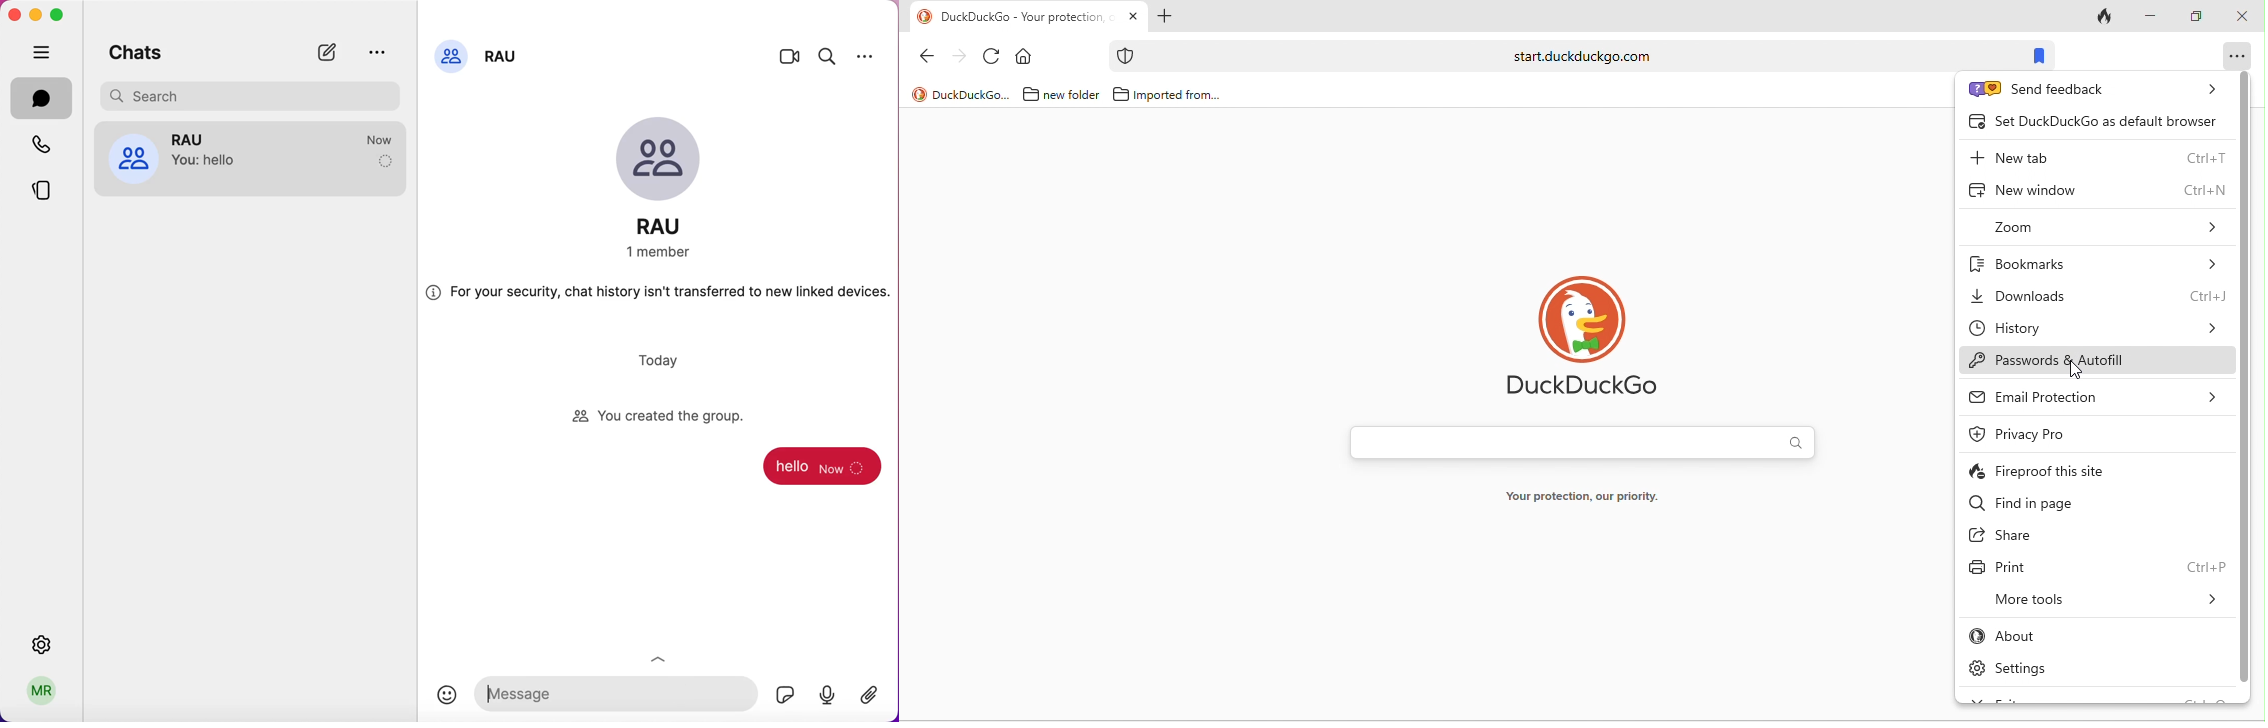  What do you see at coordinates (504, 53) in the screenshot?
I see `group name` at bounding box center [504, 53].